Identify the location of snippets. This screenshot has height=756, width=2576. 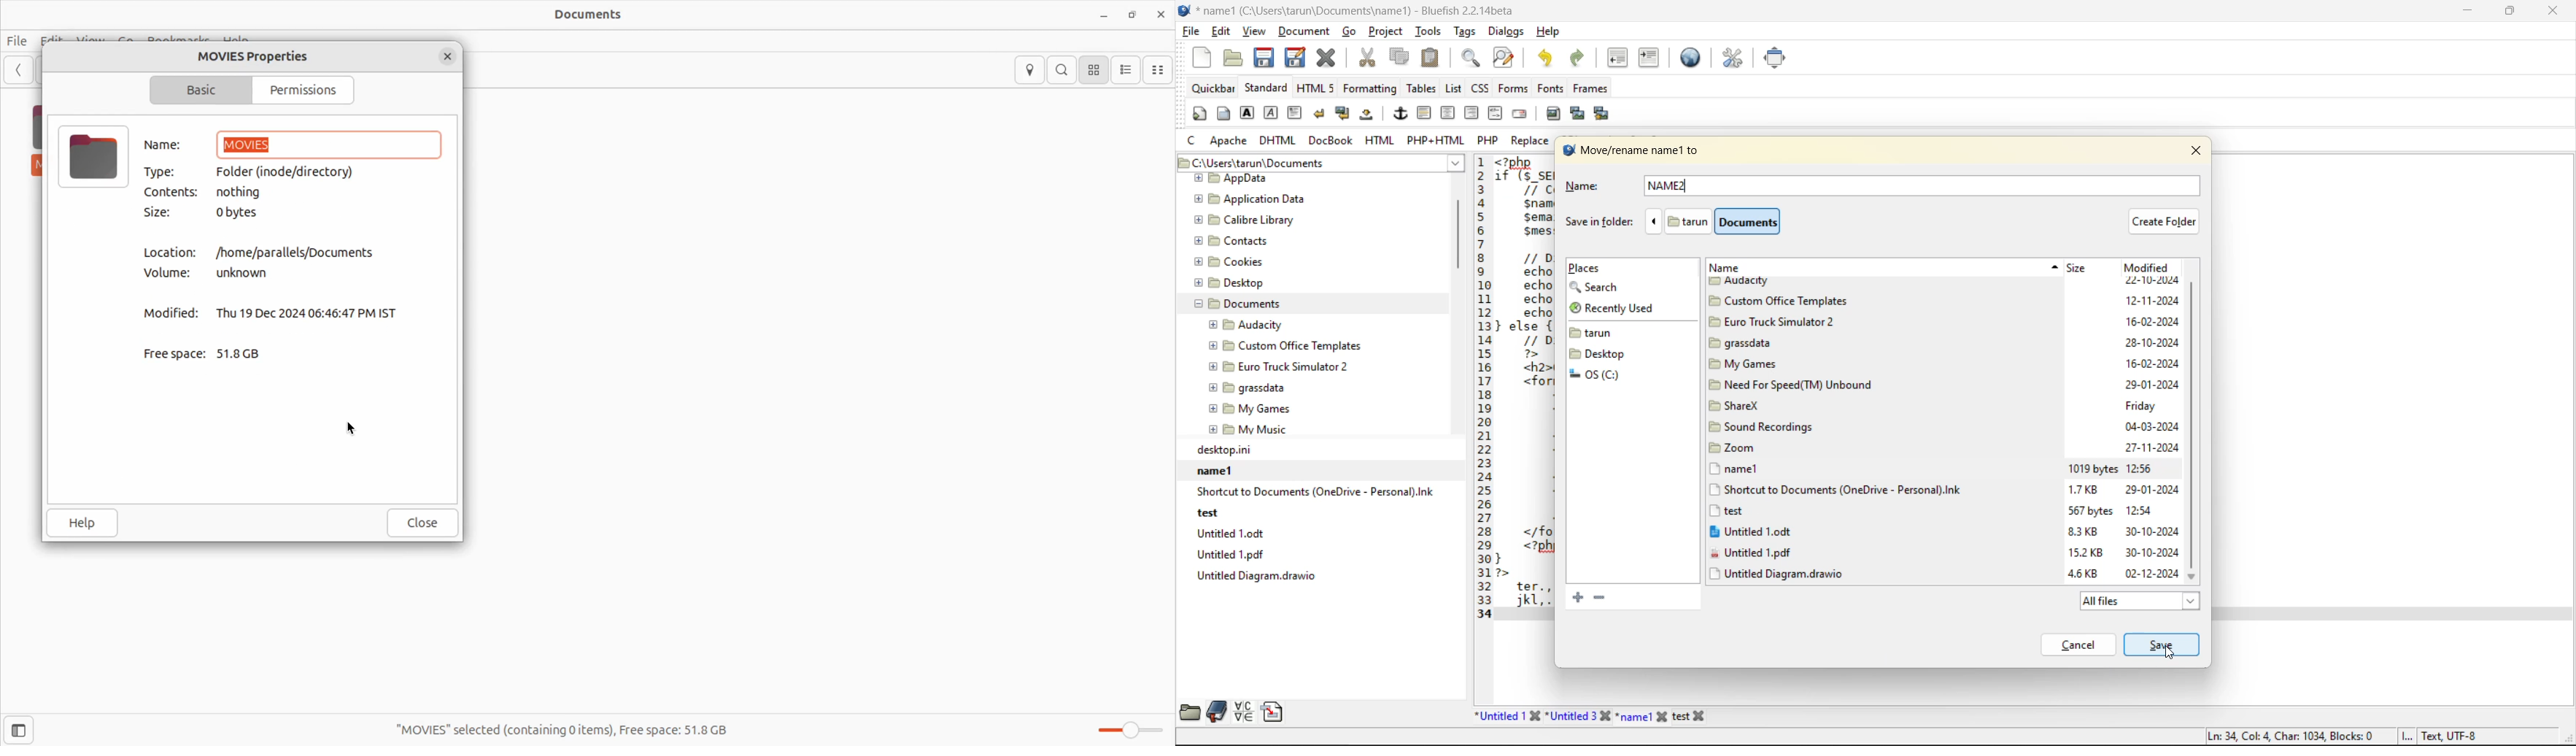
(1272, 712).